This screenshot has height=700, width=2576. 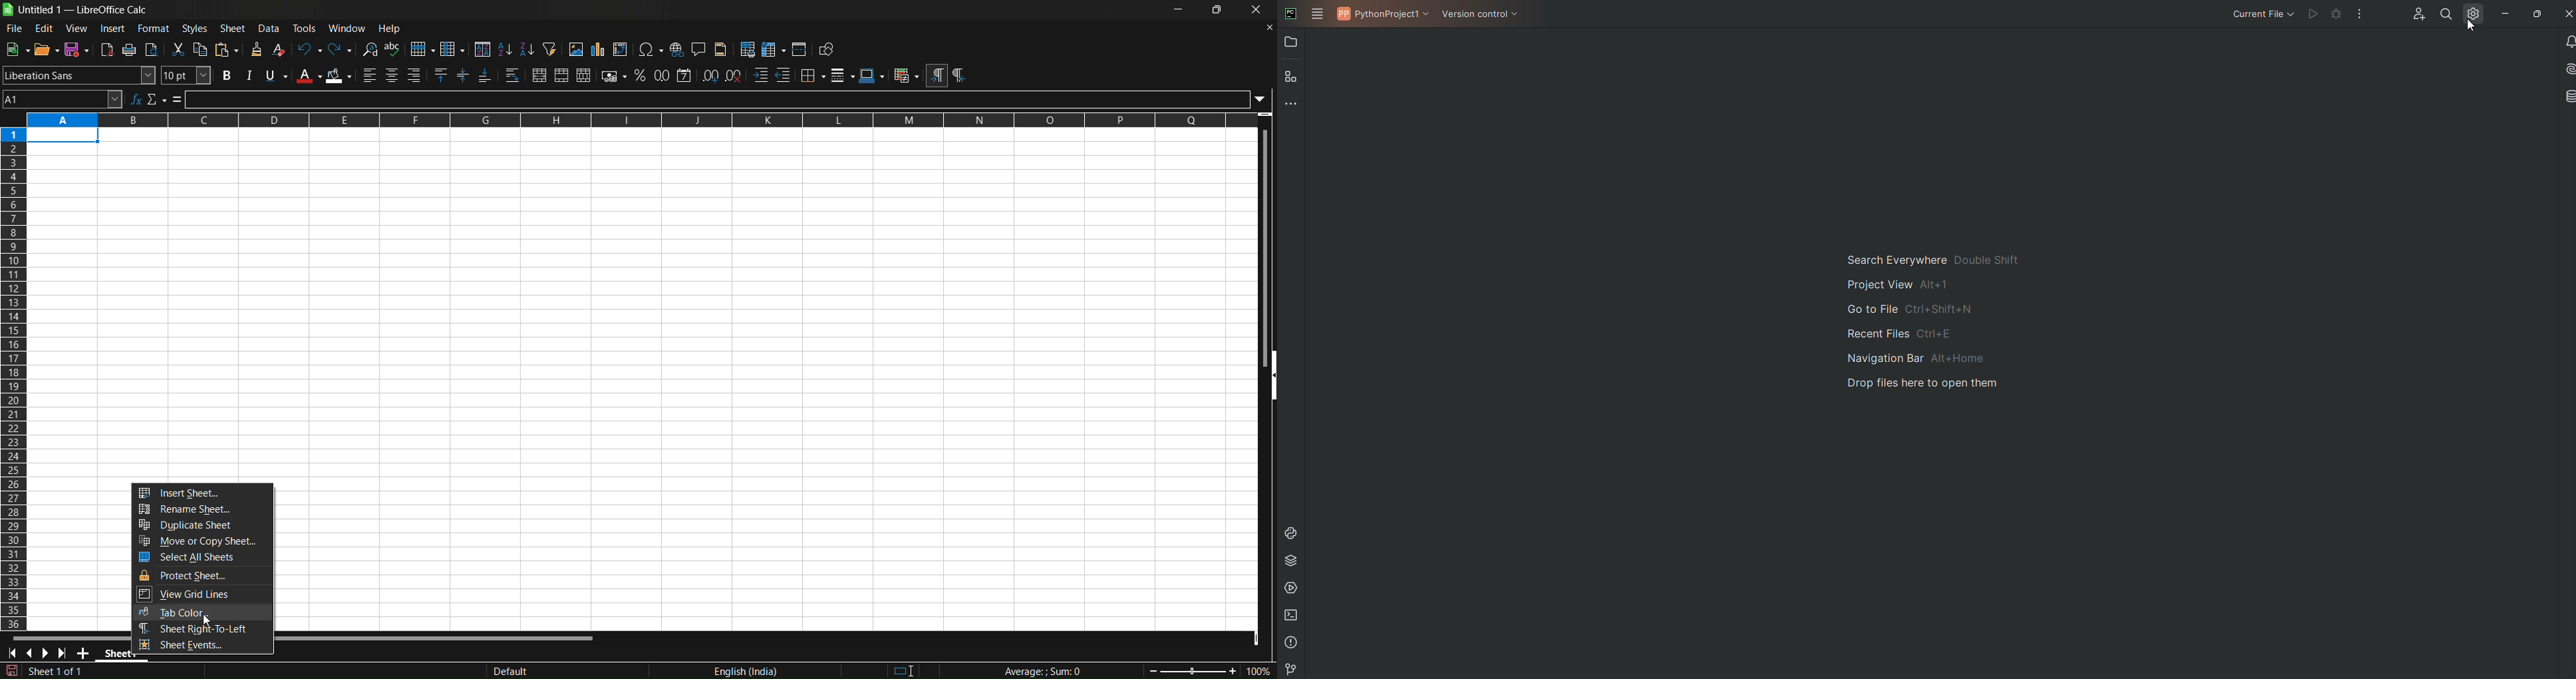 What do you see at coordinates (482, 49) in the screenshot?
I see `sort` at bounding box center [482, 49].